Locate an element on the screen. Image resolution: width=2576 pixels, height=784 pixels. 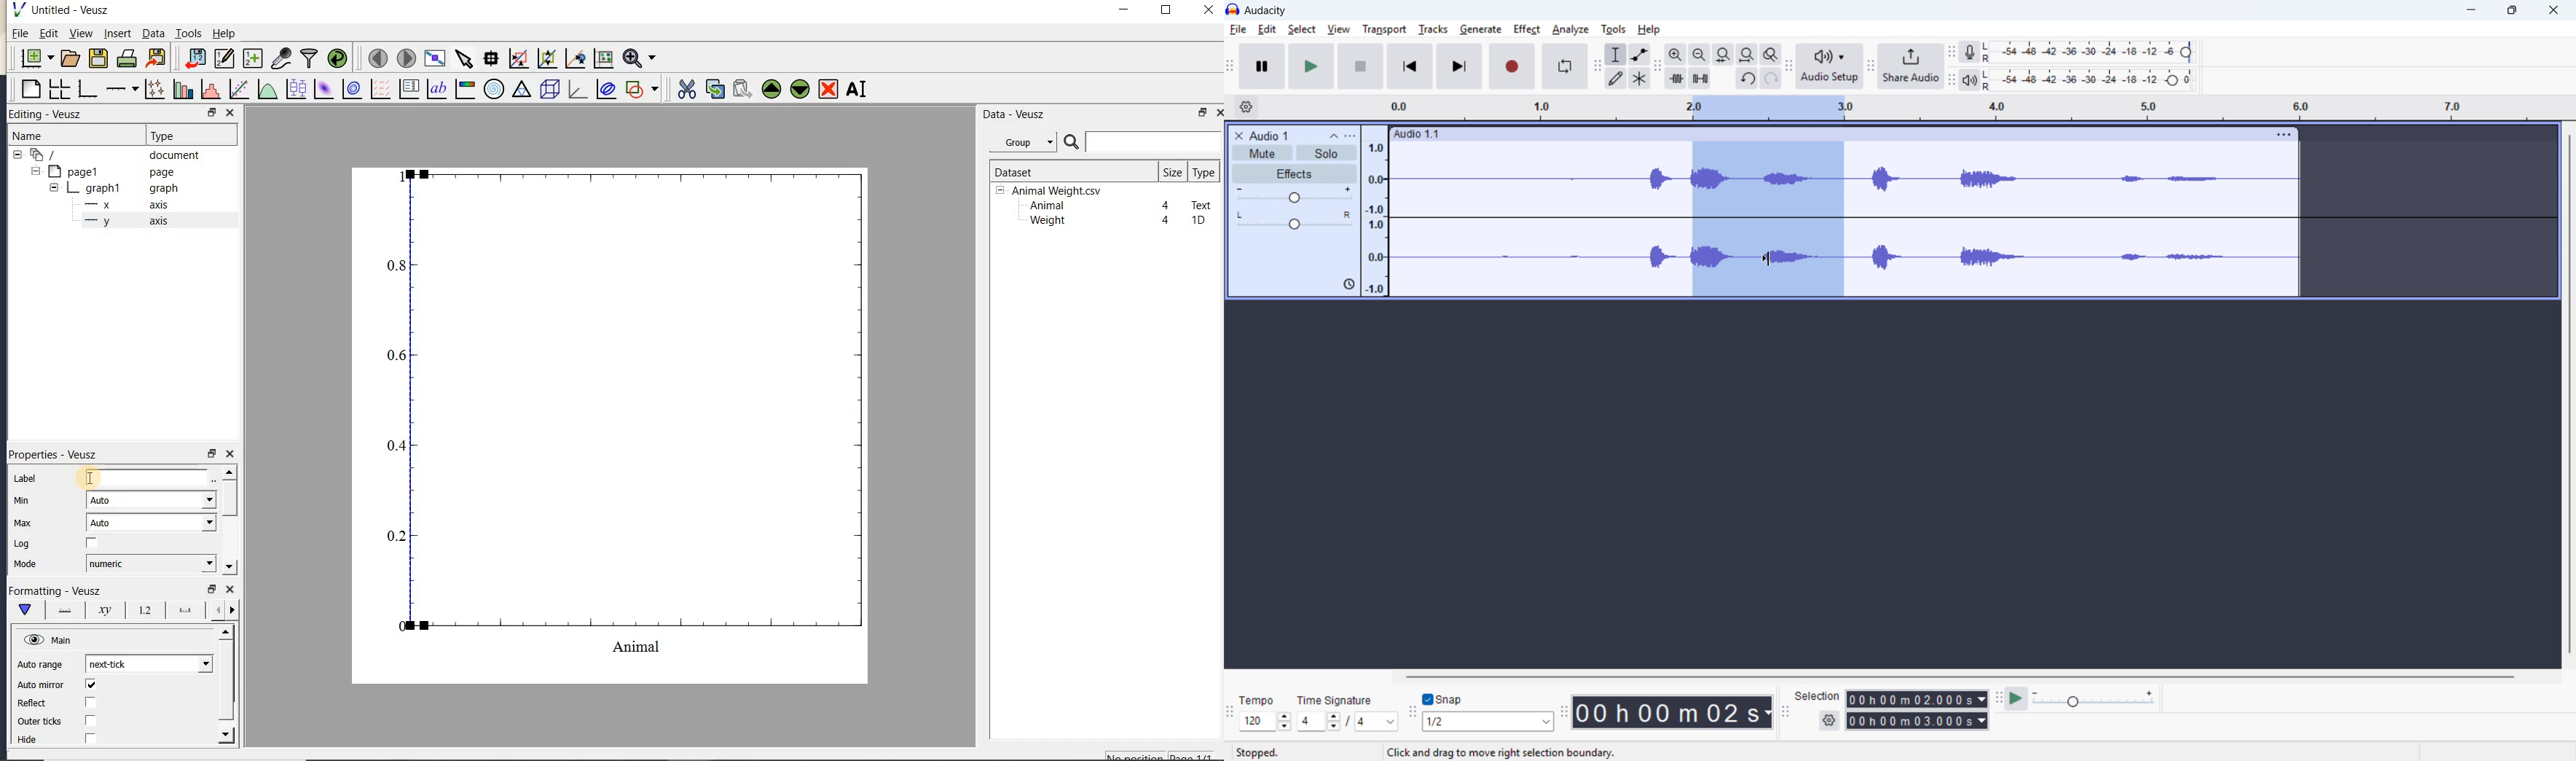
check/uncheck is located at coordinates (90, 738).